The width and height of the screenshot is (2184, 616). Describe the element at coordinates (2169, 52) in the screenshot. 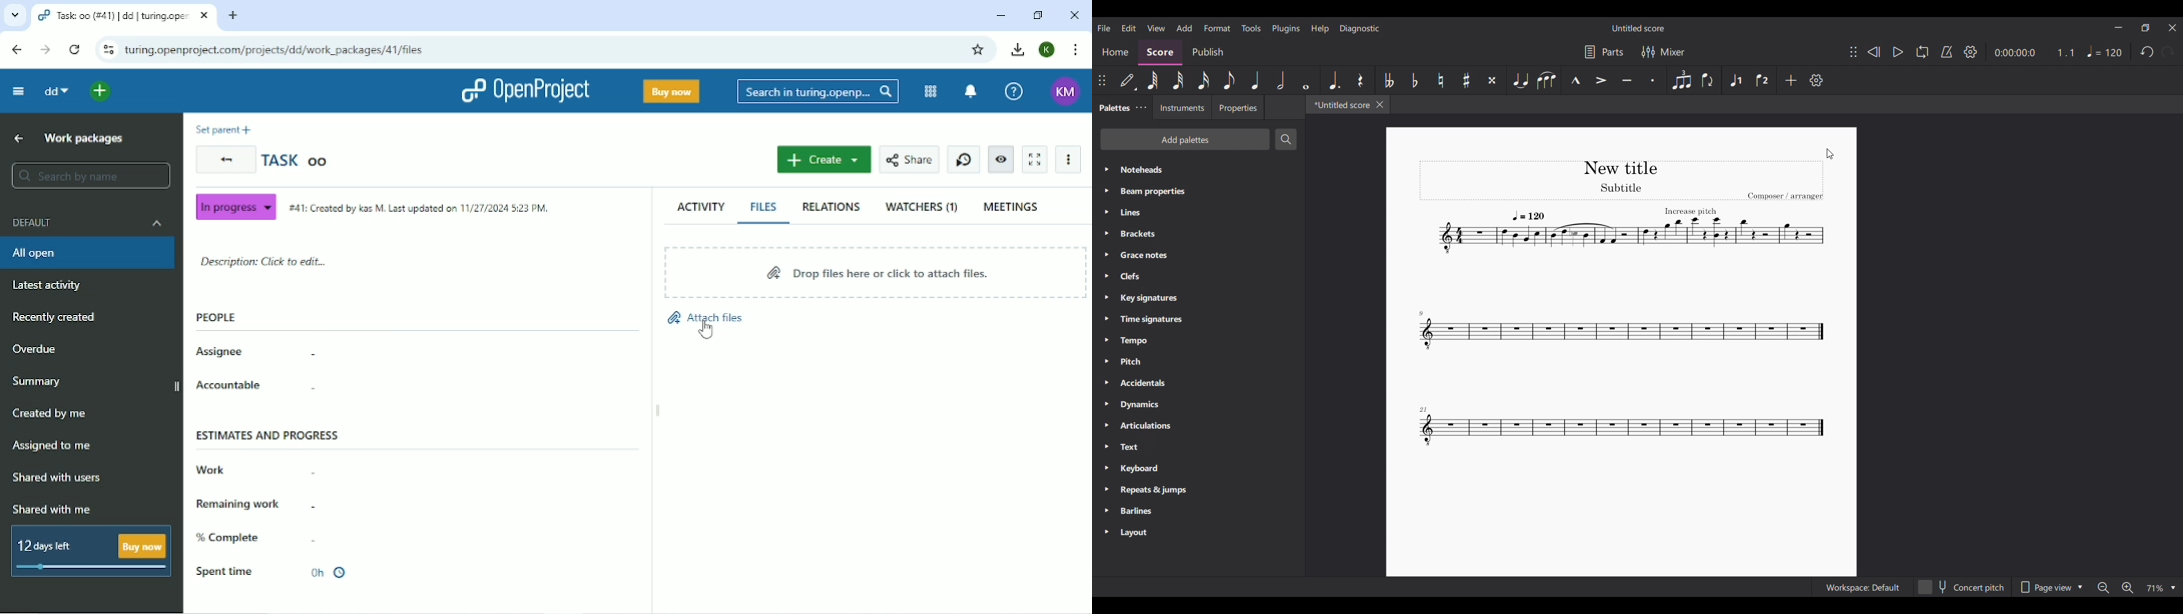

I see `Redo` at that location.